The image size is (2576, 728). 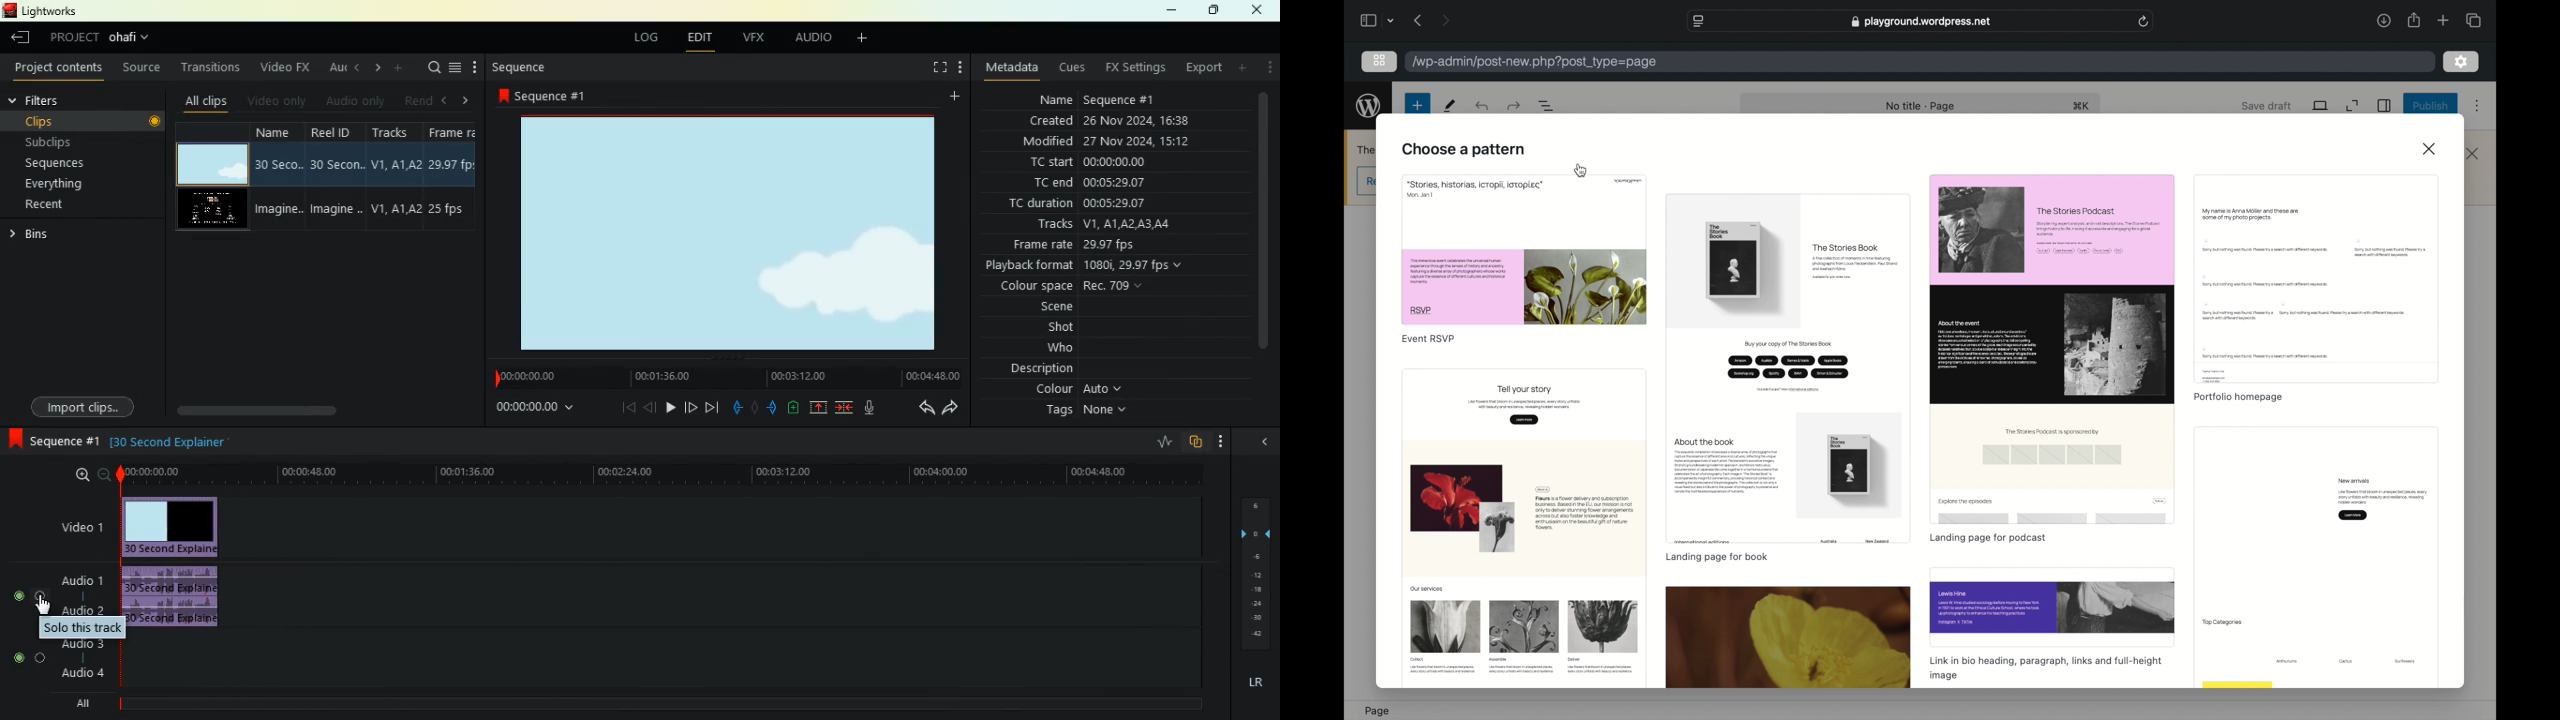 I want to click on preview, so click(x=2317, y=279).